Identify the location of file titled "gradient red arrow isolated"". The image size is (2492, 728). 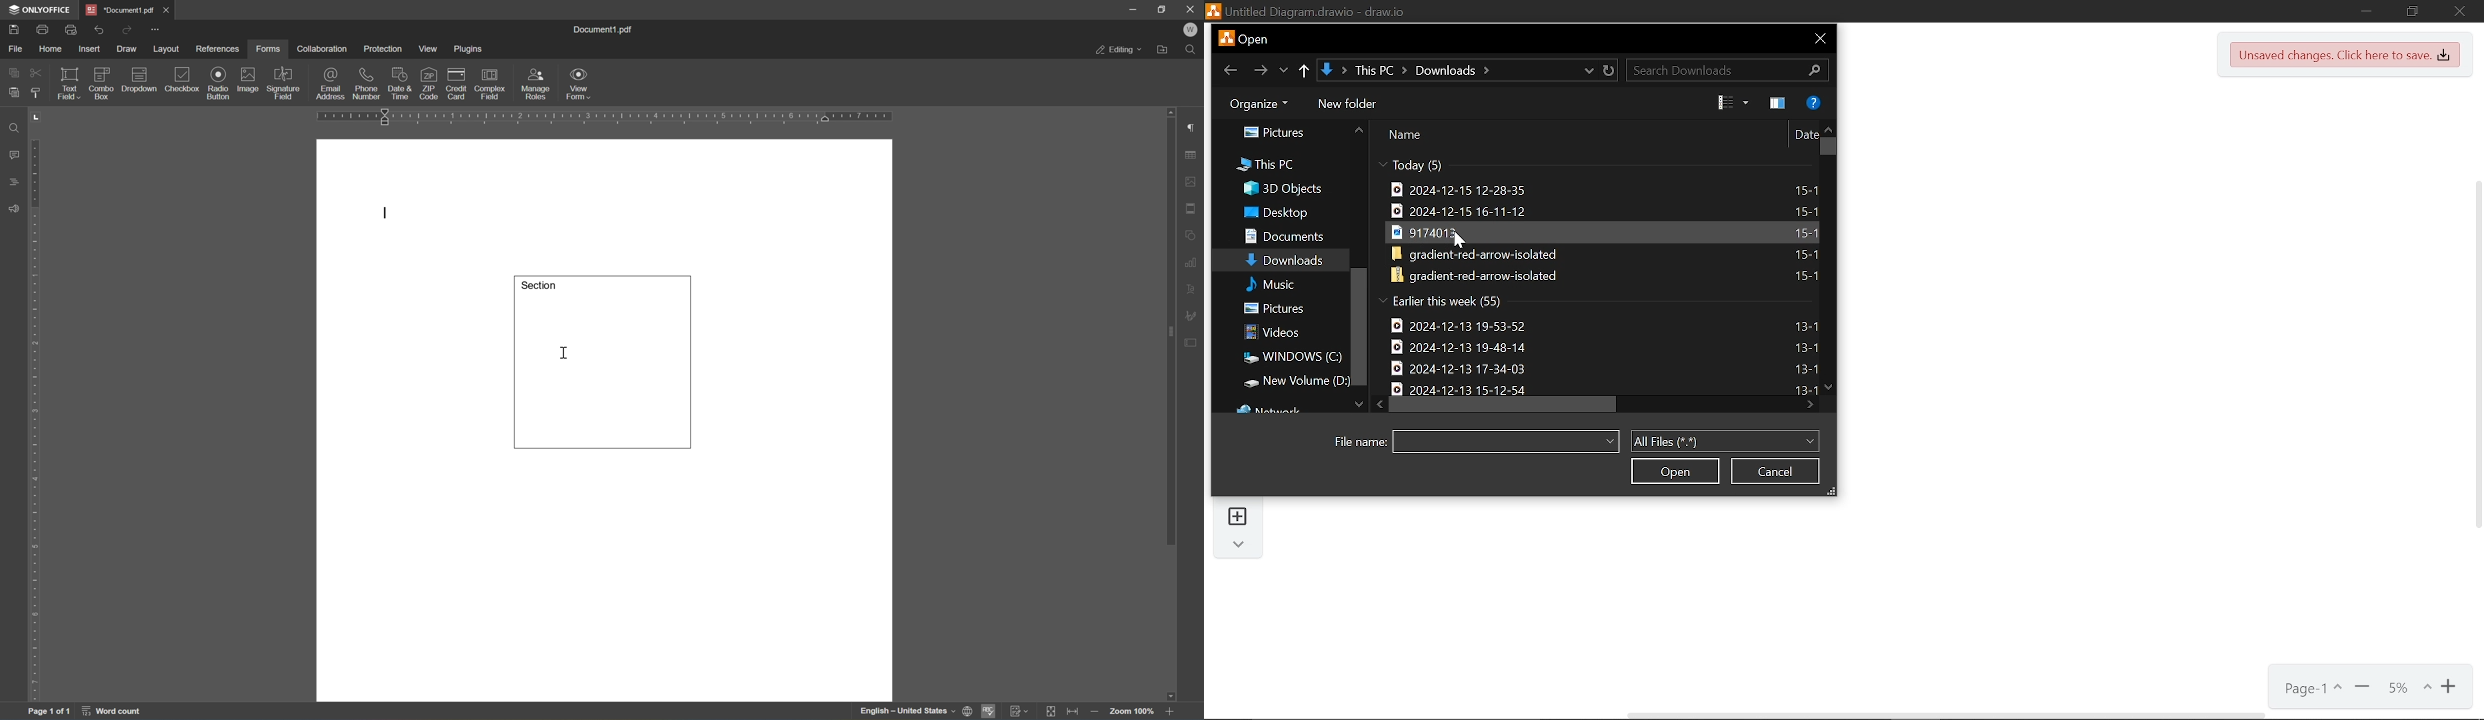
(1608, 254).